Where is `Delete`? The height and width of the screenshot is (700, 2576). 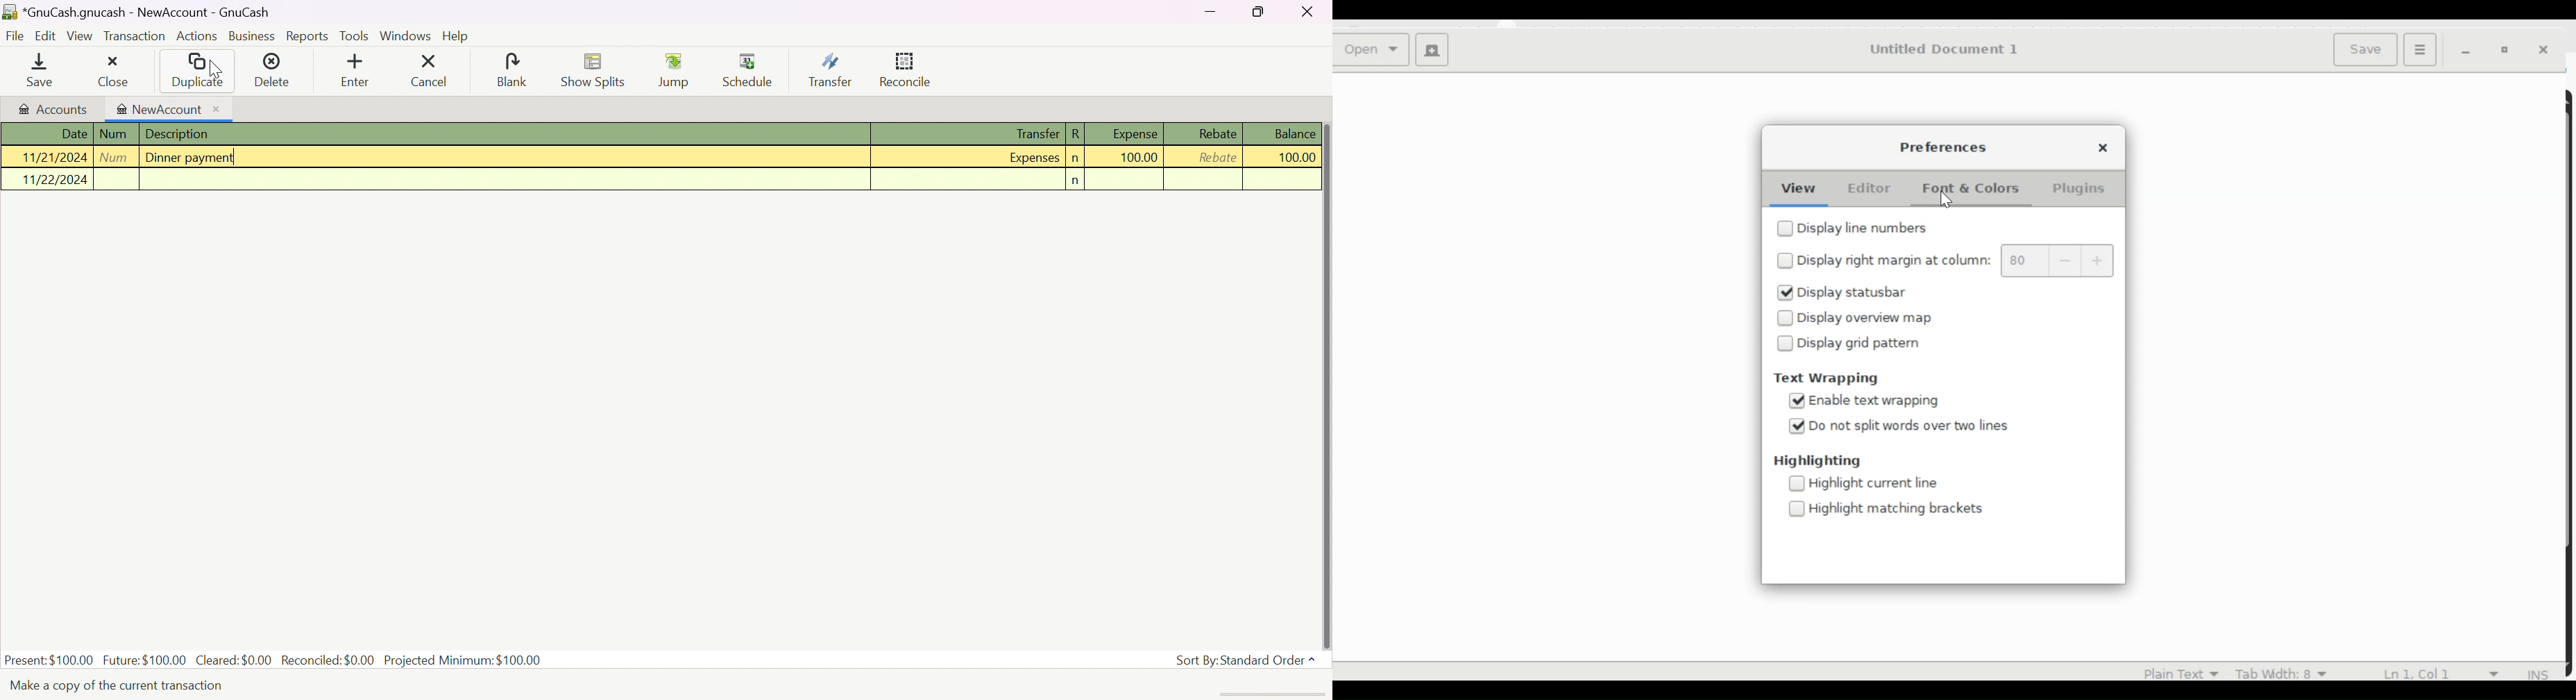 Delete is located at coordinates (273, 71).